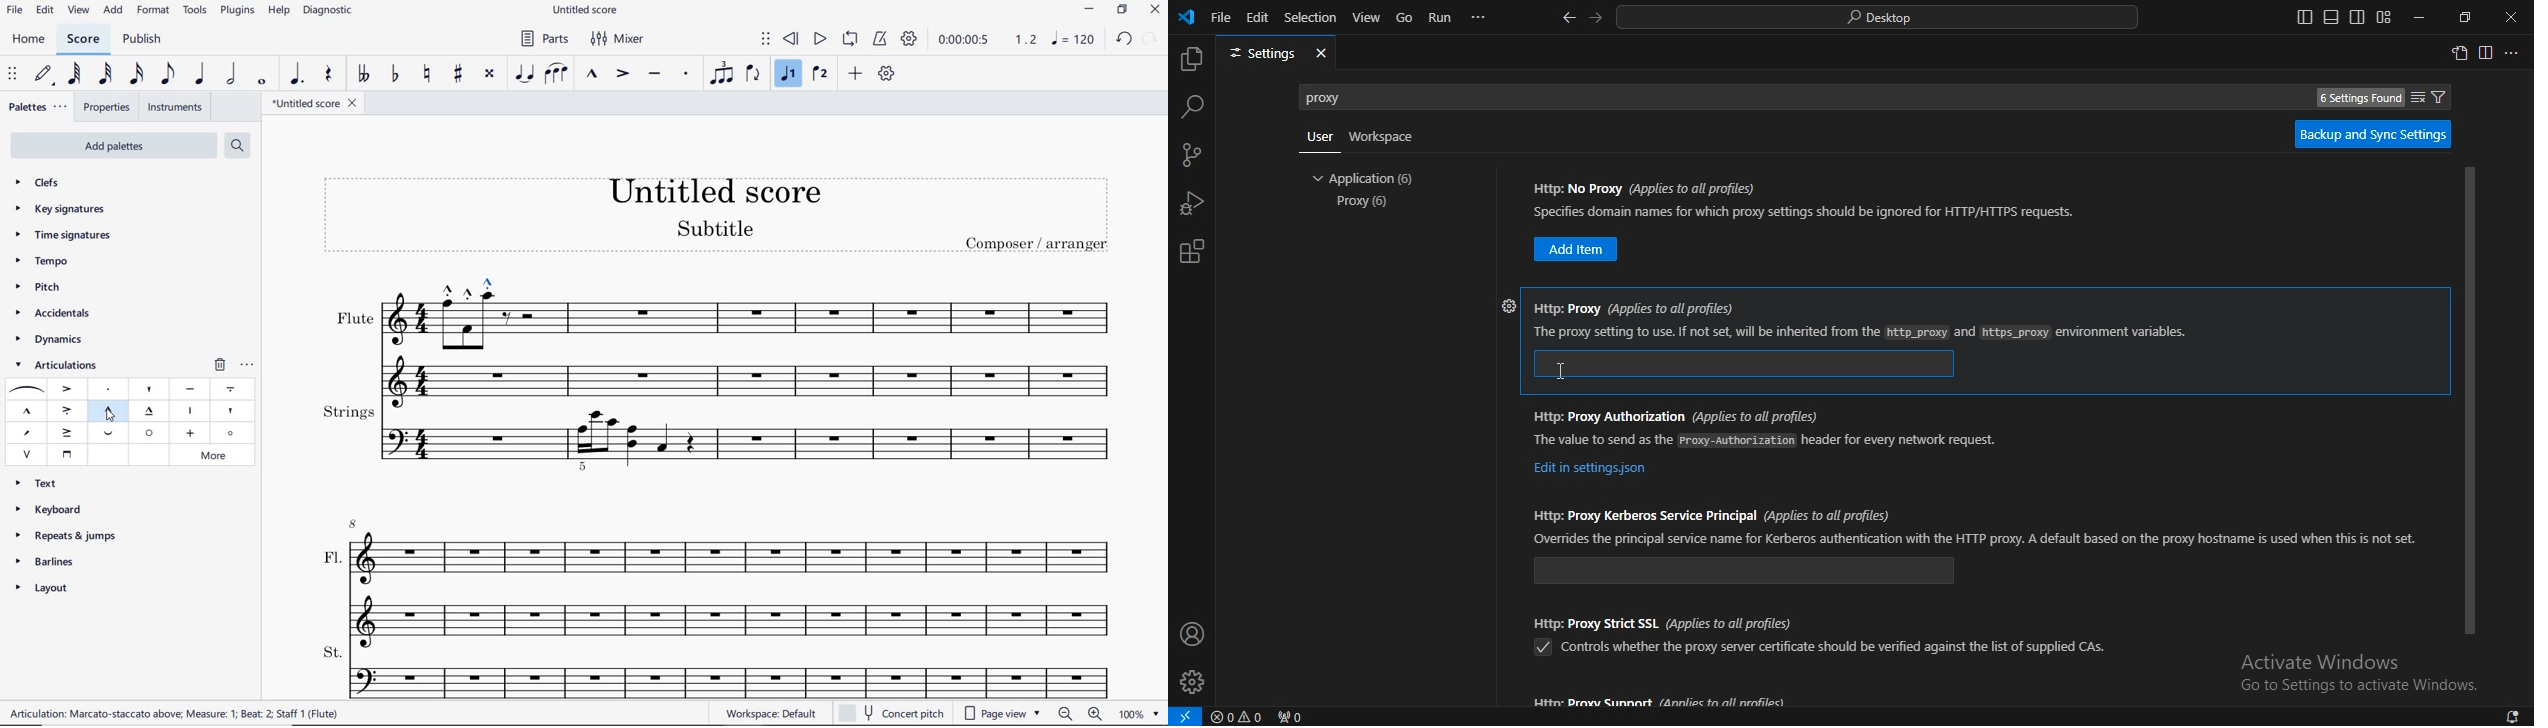  I want to click on redo, so click(1151, 39).